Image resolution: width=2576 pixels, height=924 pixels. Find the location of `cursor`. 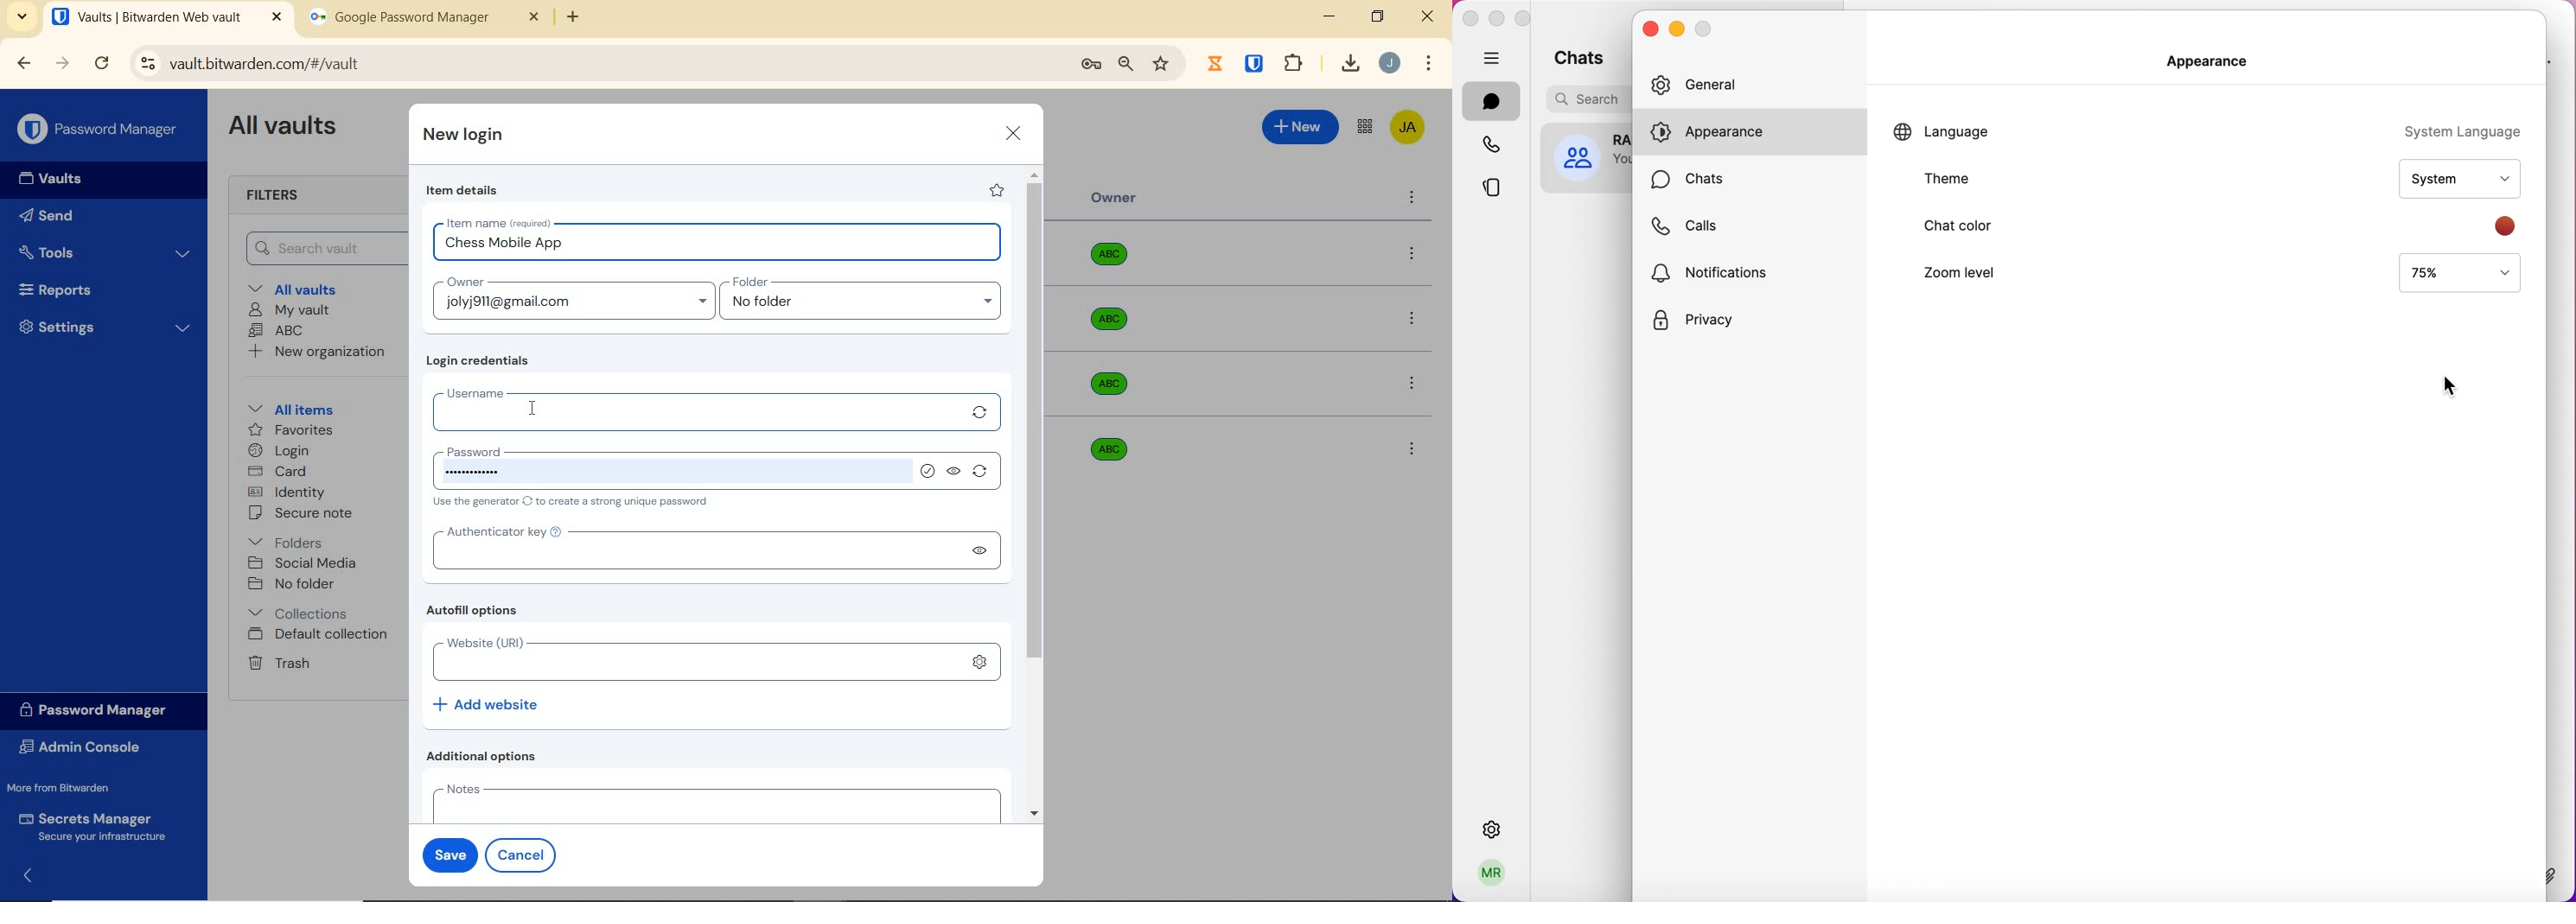

cursor is located at coordinates (2449, 384).